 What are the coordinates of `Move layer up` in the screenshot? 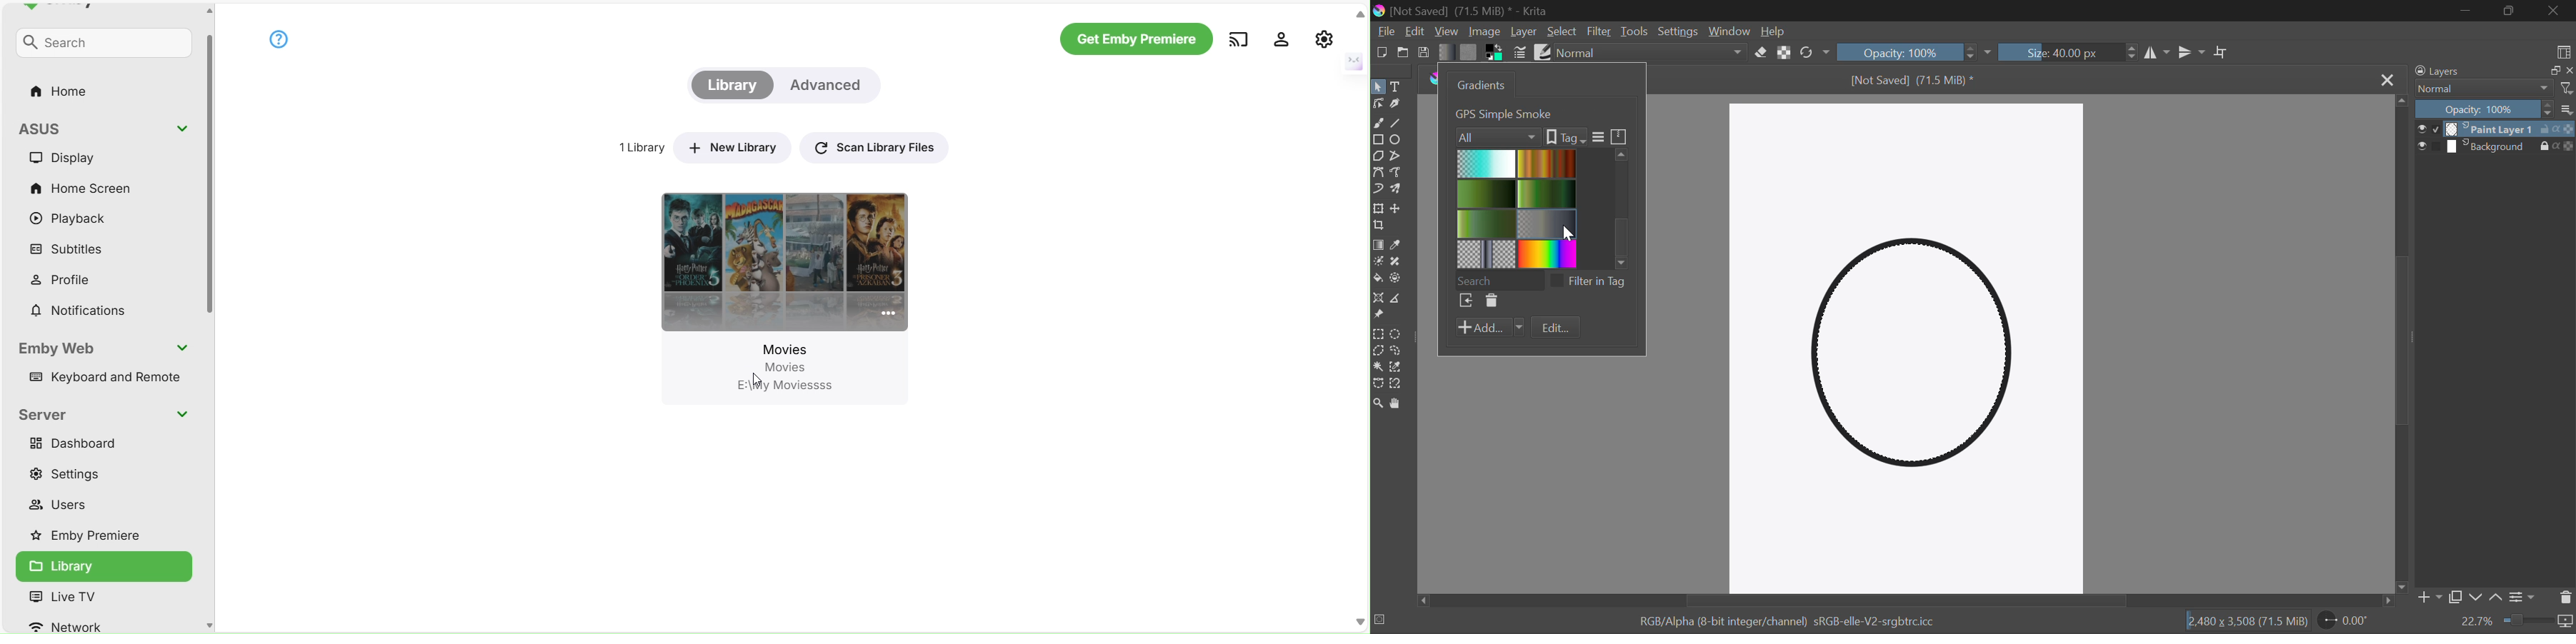 It's located at (2494, 598).